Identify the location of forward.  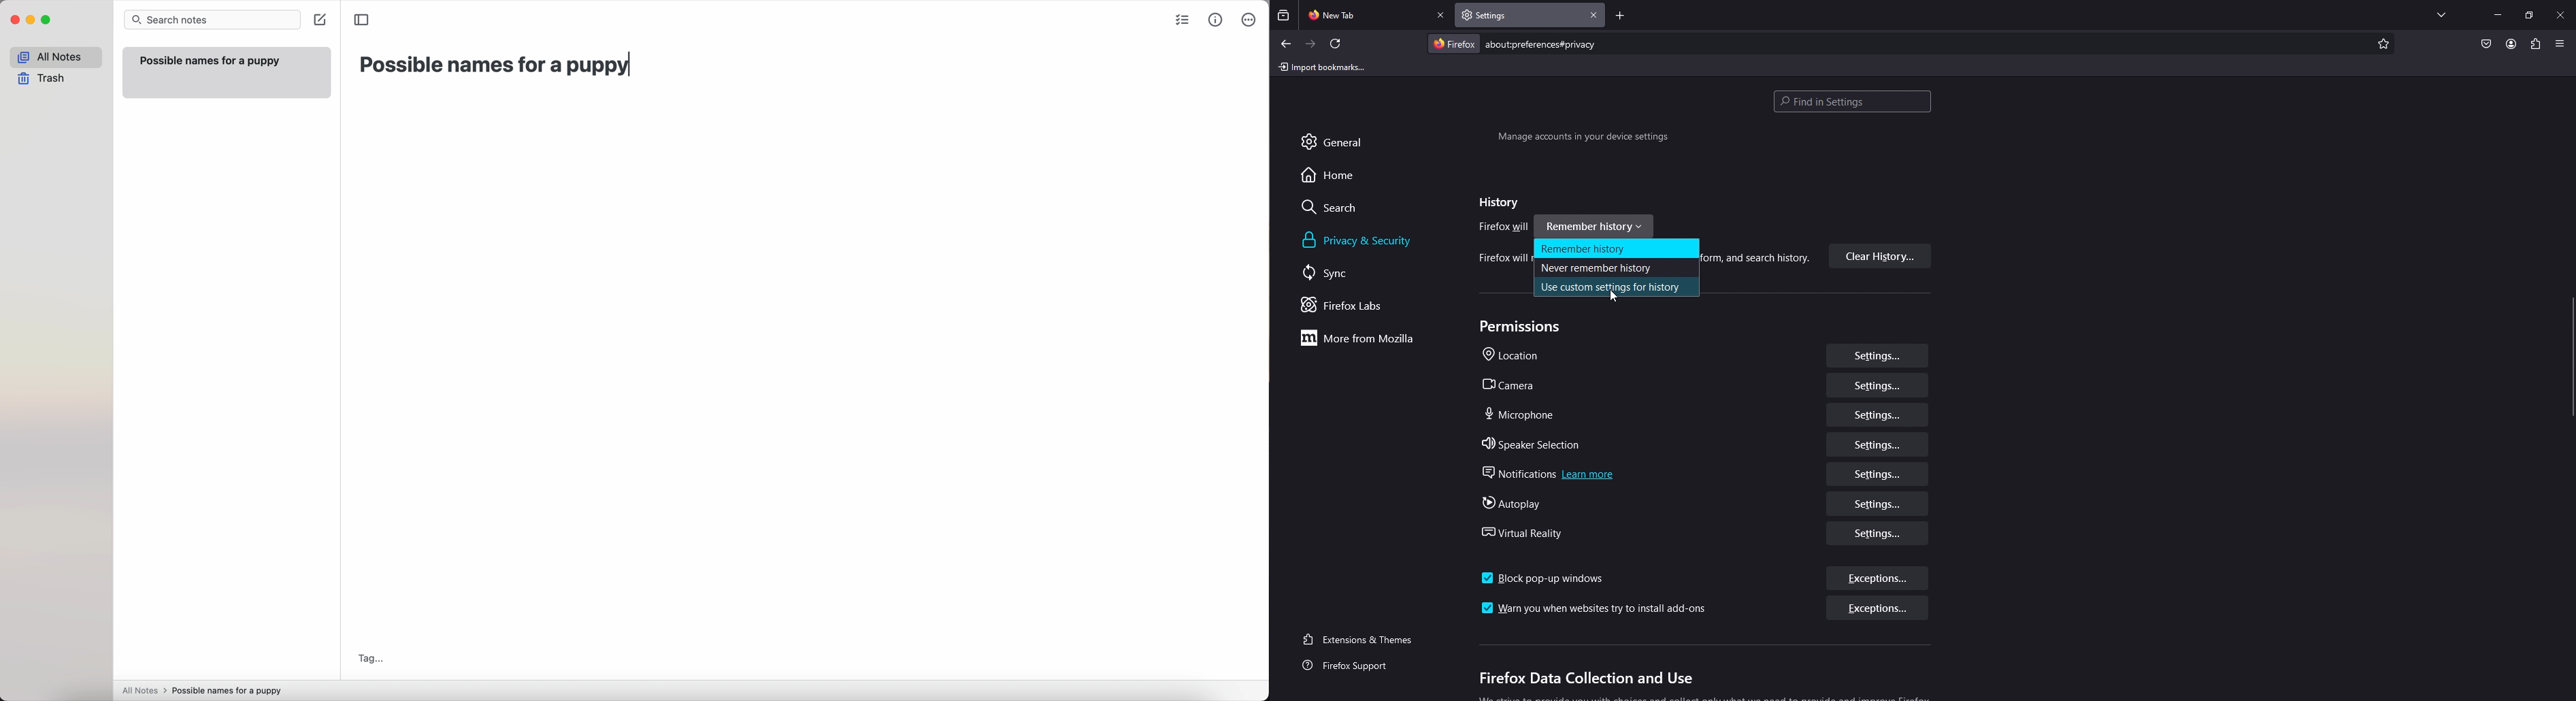
(1311, 44).